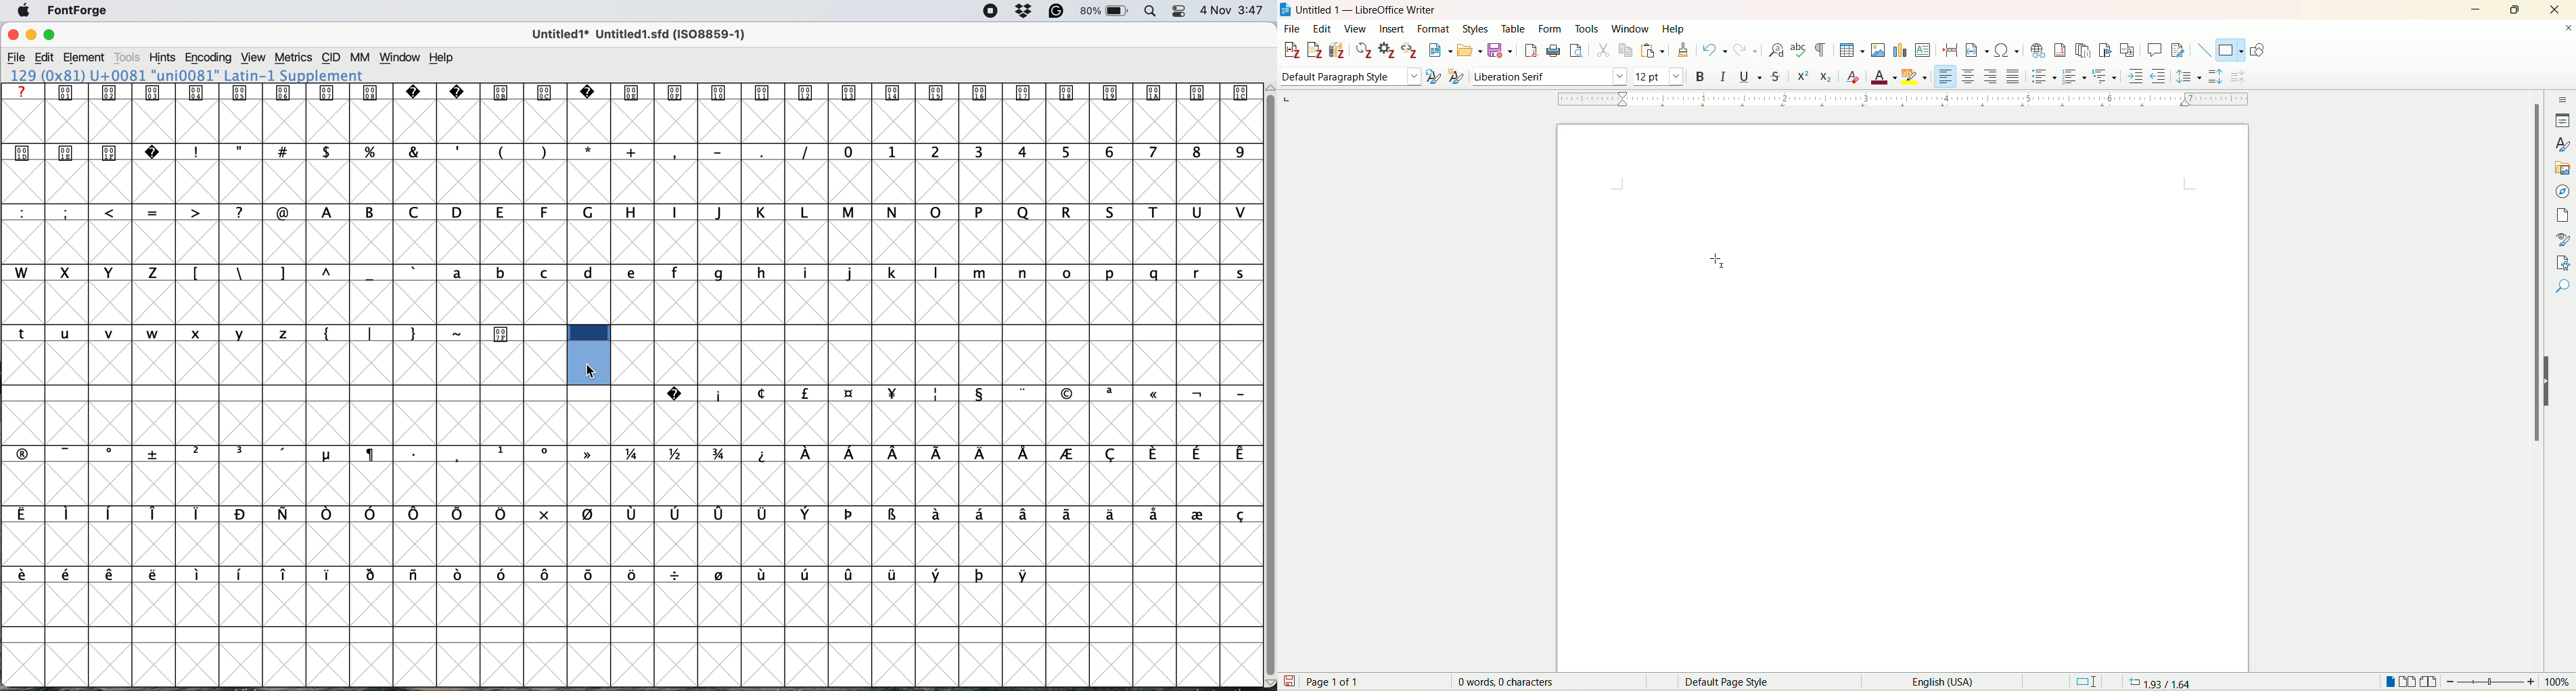 The image size is (2576, 700). I want to click on View, so click(252, 58).